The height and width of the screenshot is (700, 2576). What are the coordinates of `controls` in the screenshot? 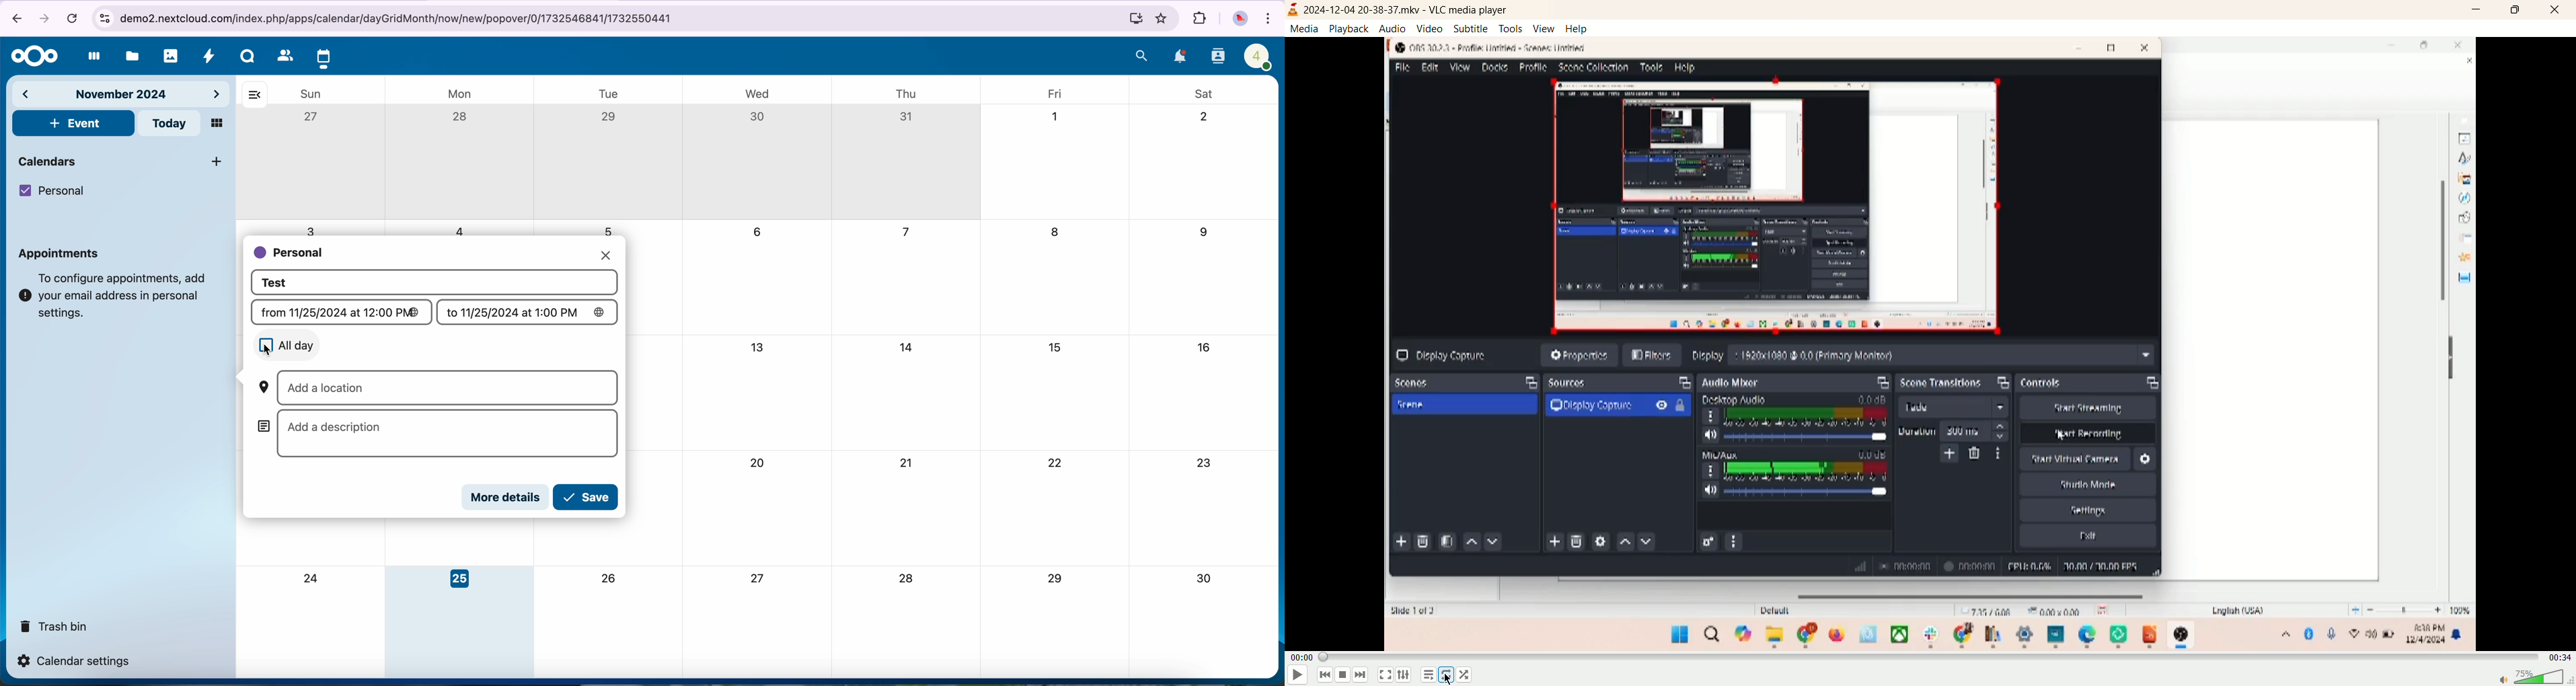 It's located at (104, 19).